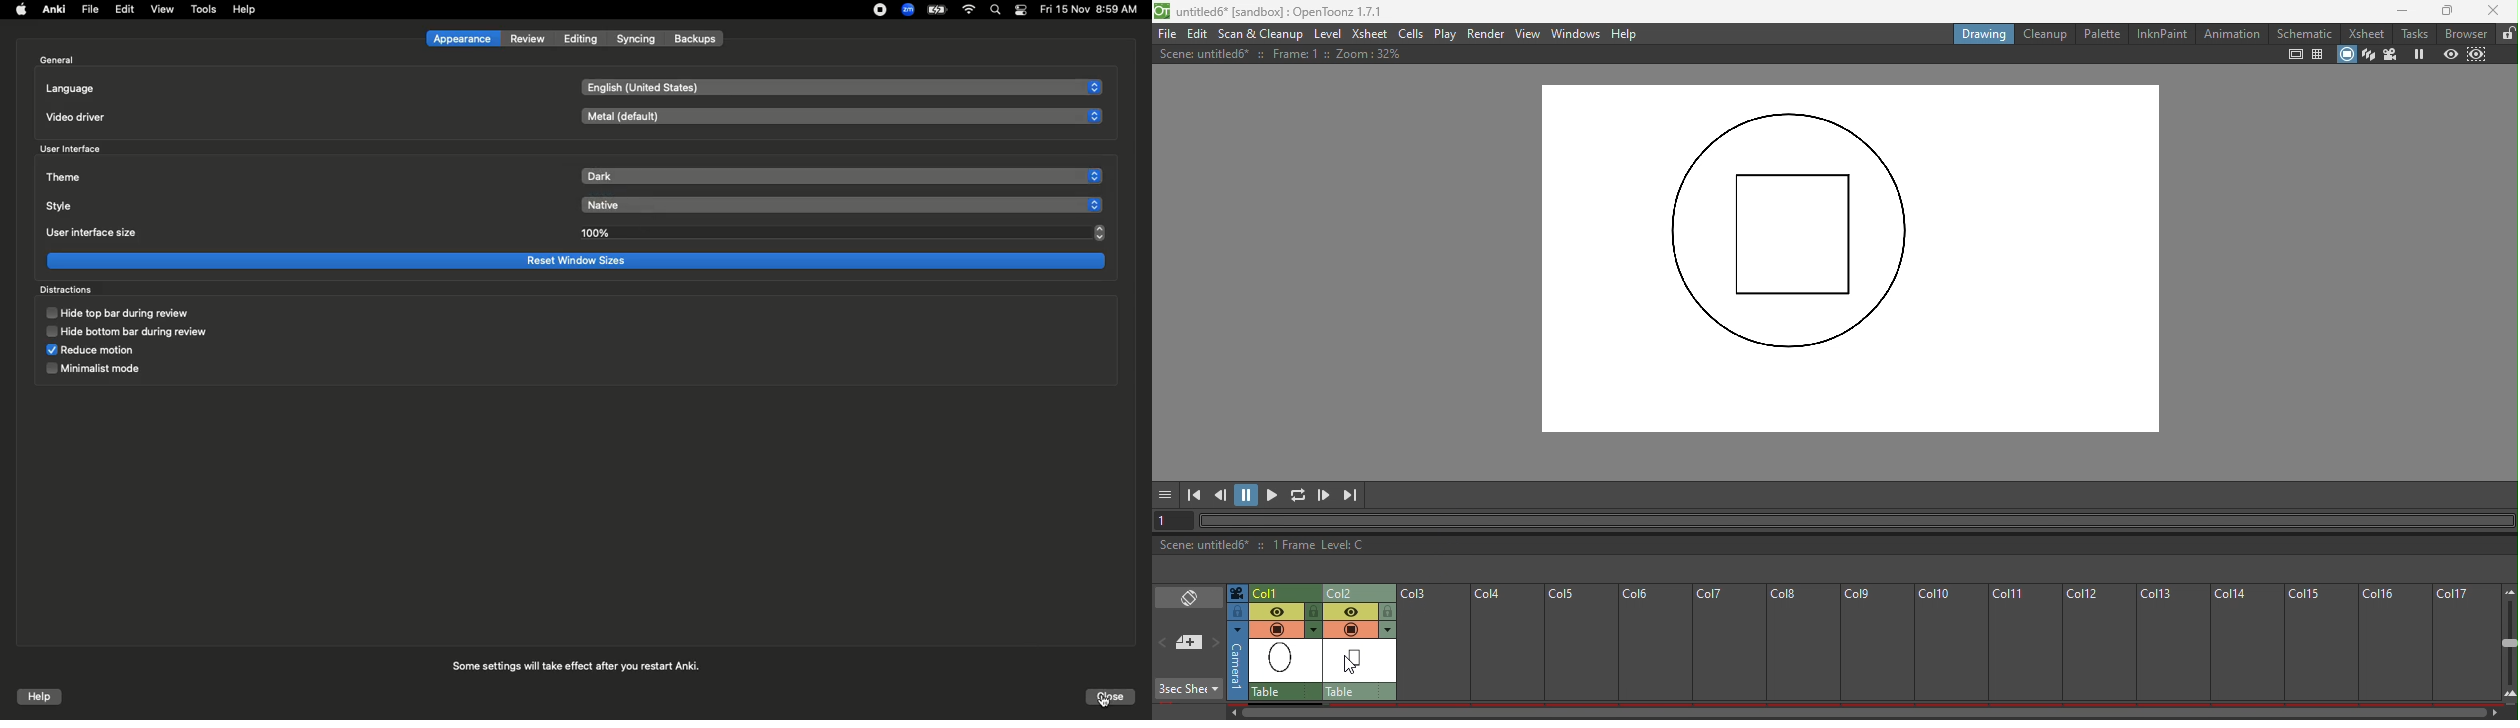 This screenshot has height=728, width=2520. Describe the element at coordinates (97, 367) in the screenshot. I see `Minimalist mode` at that location.